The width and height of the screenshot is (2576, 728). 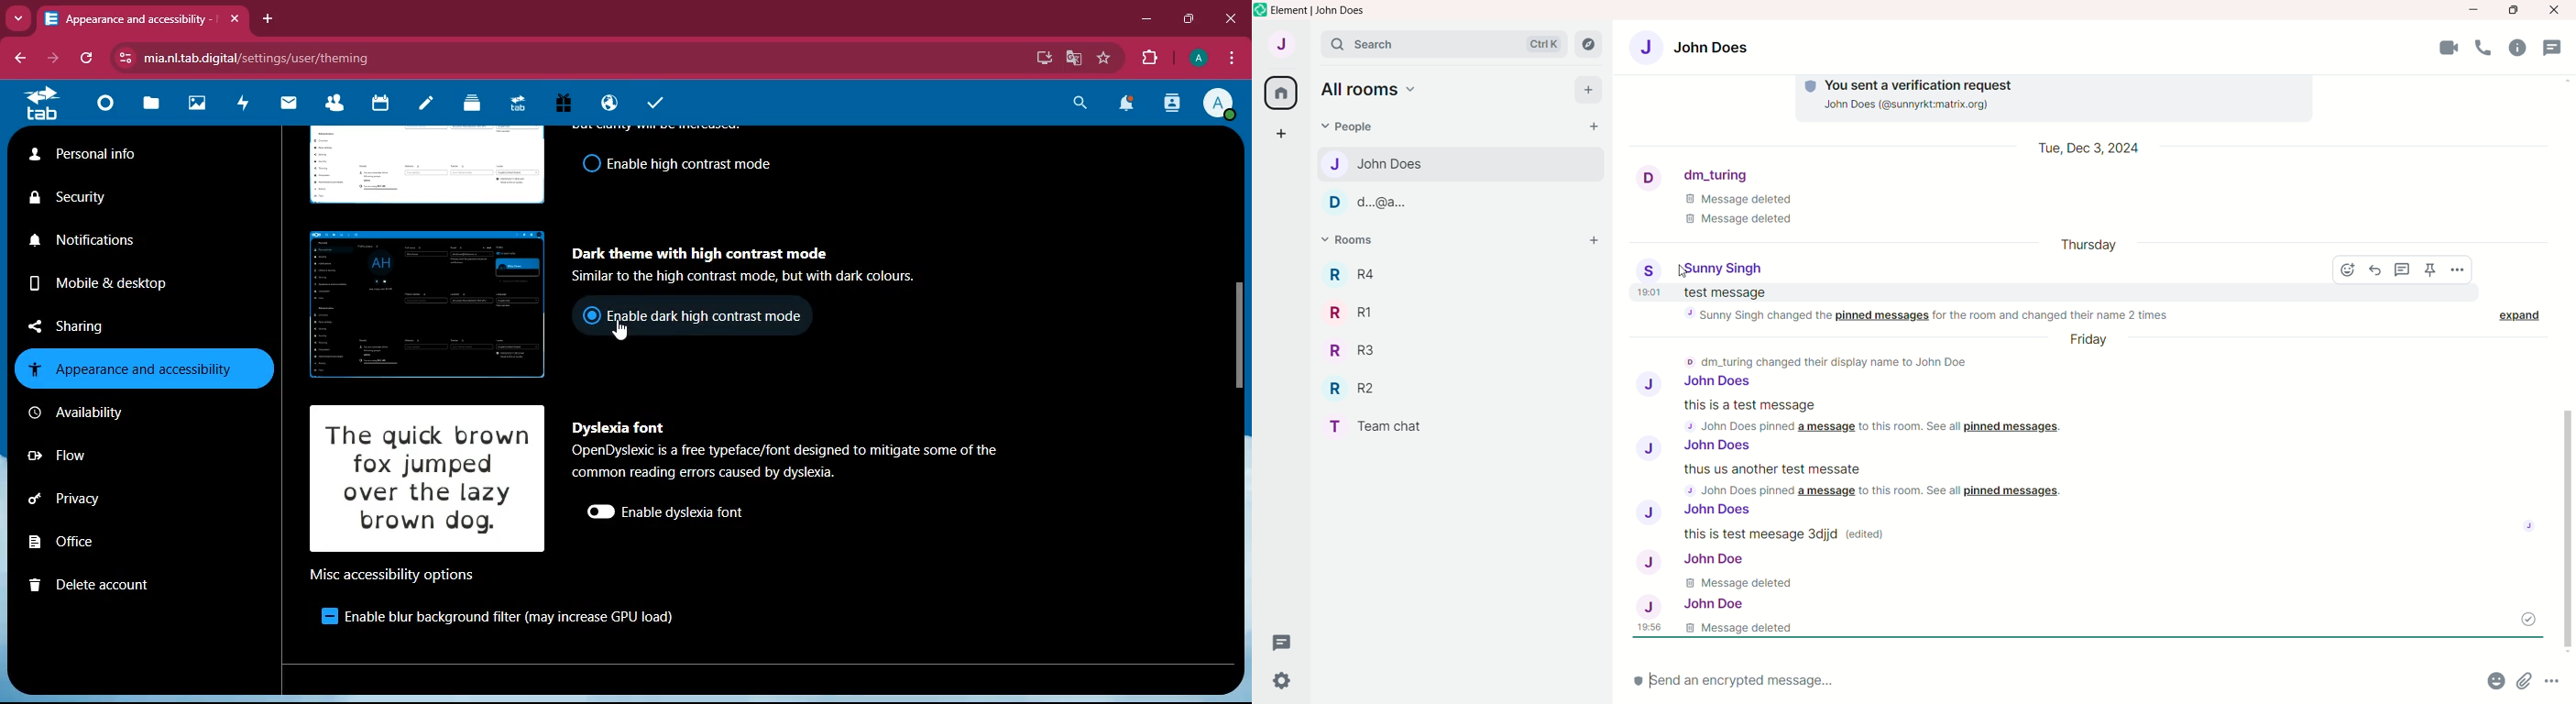 I want to click on notifications, so click(x=128, y=245).